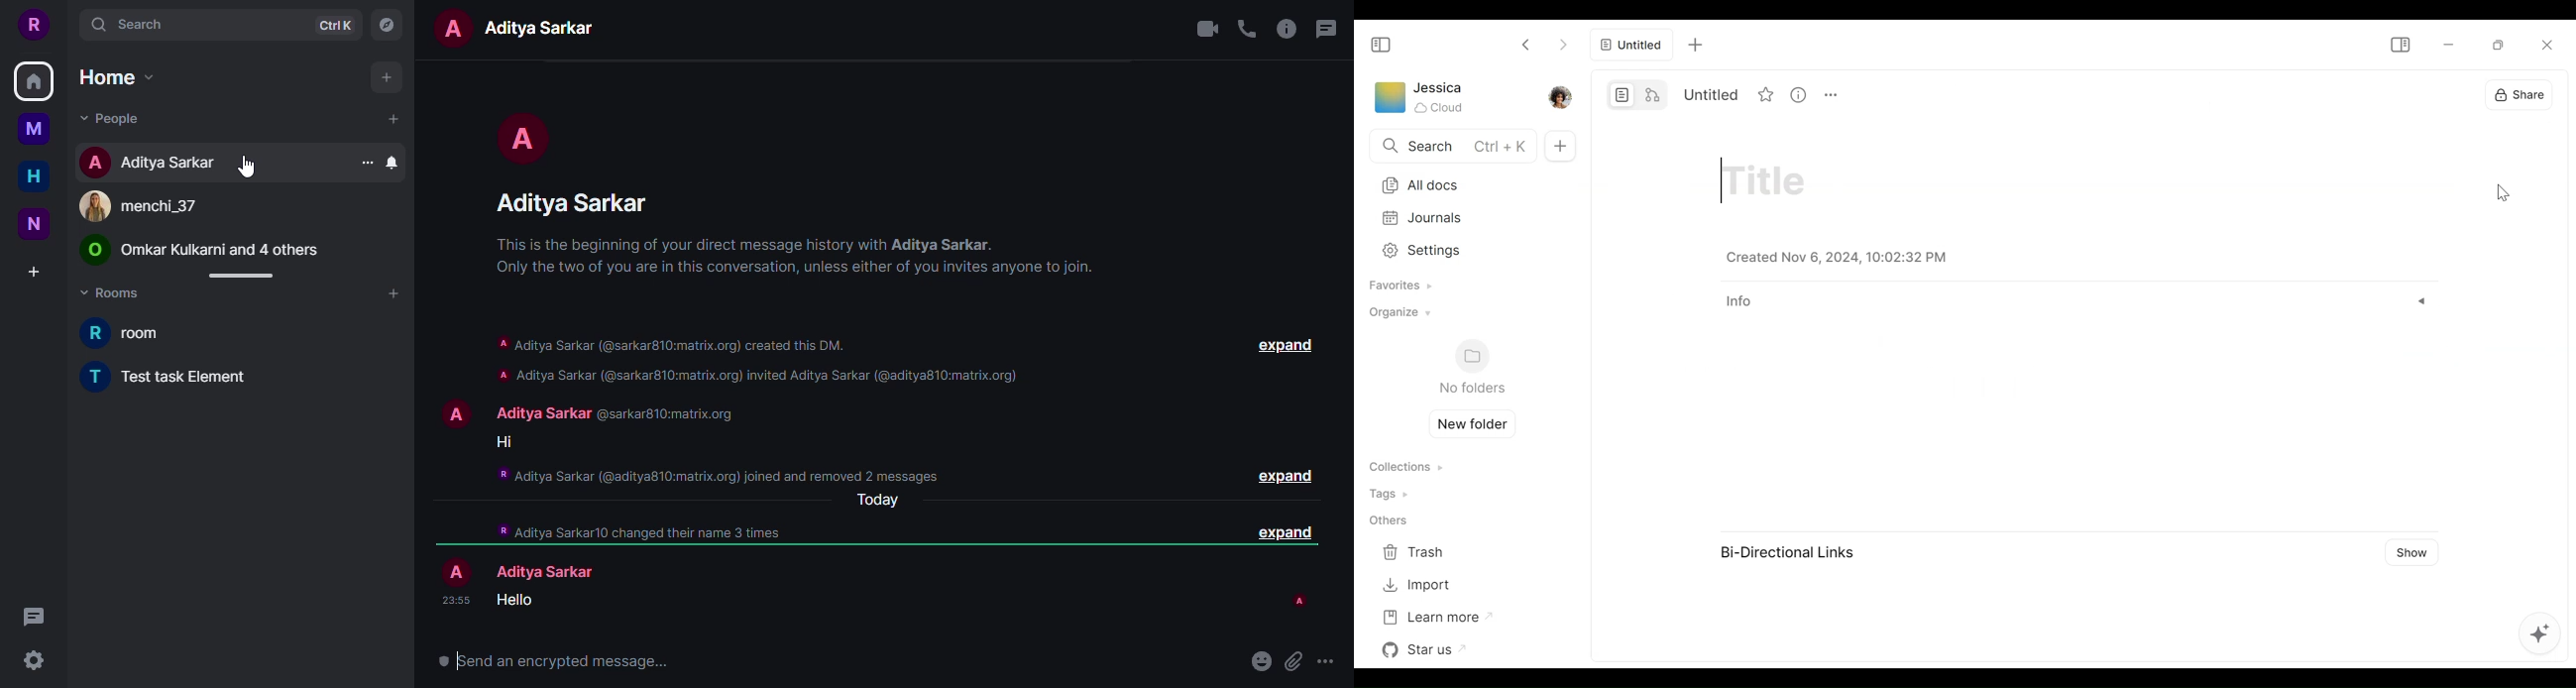 The width and height of the screenshot is (2576, 700). I want to click on Profile picture, so click(1558, 96).